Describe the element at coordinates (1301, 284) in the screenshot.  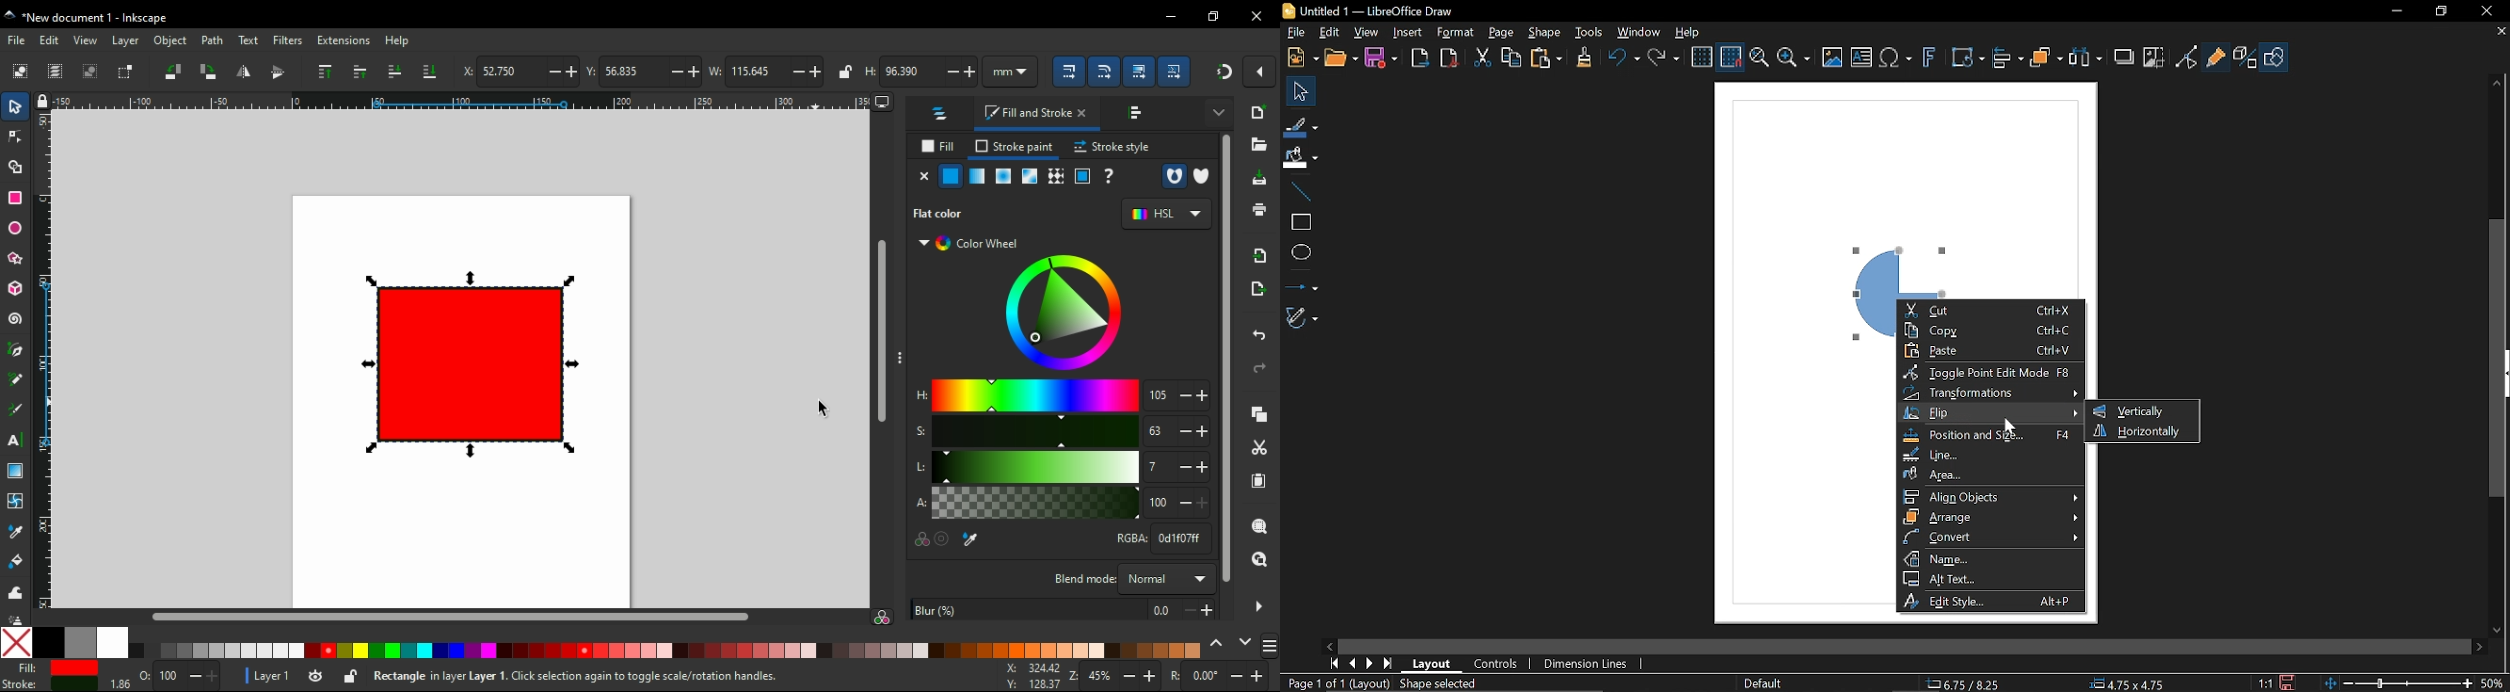
I see `Lines and arrows` at that location.